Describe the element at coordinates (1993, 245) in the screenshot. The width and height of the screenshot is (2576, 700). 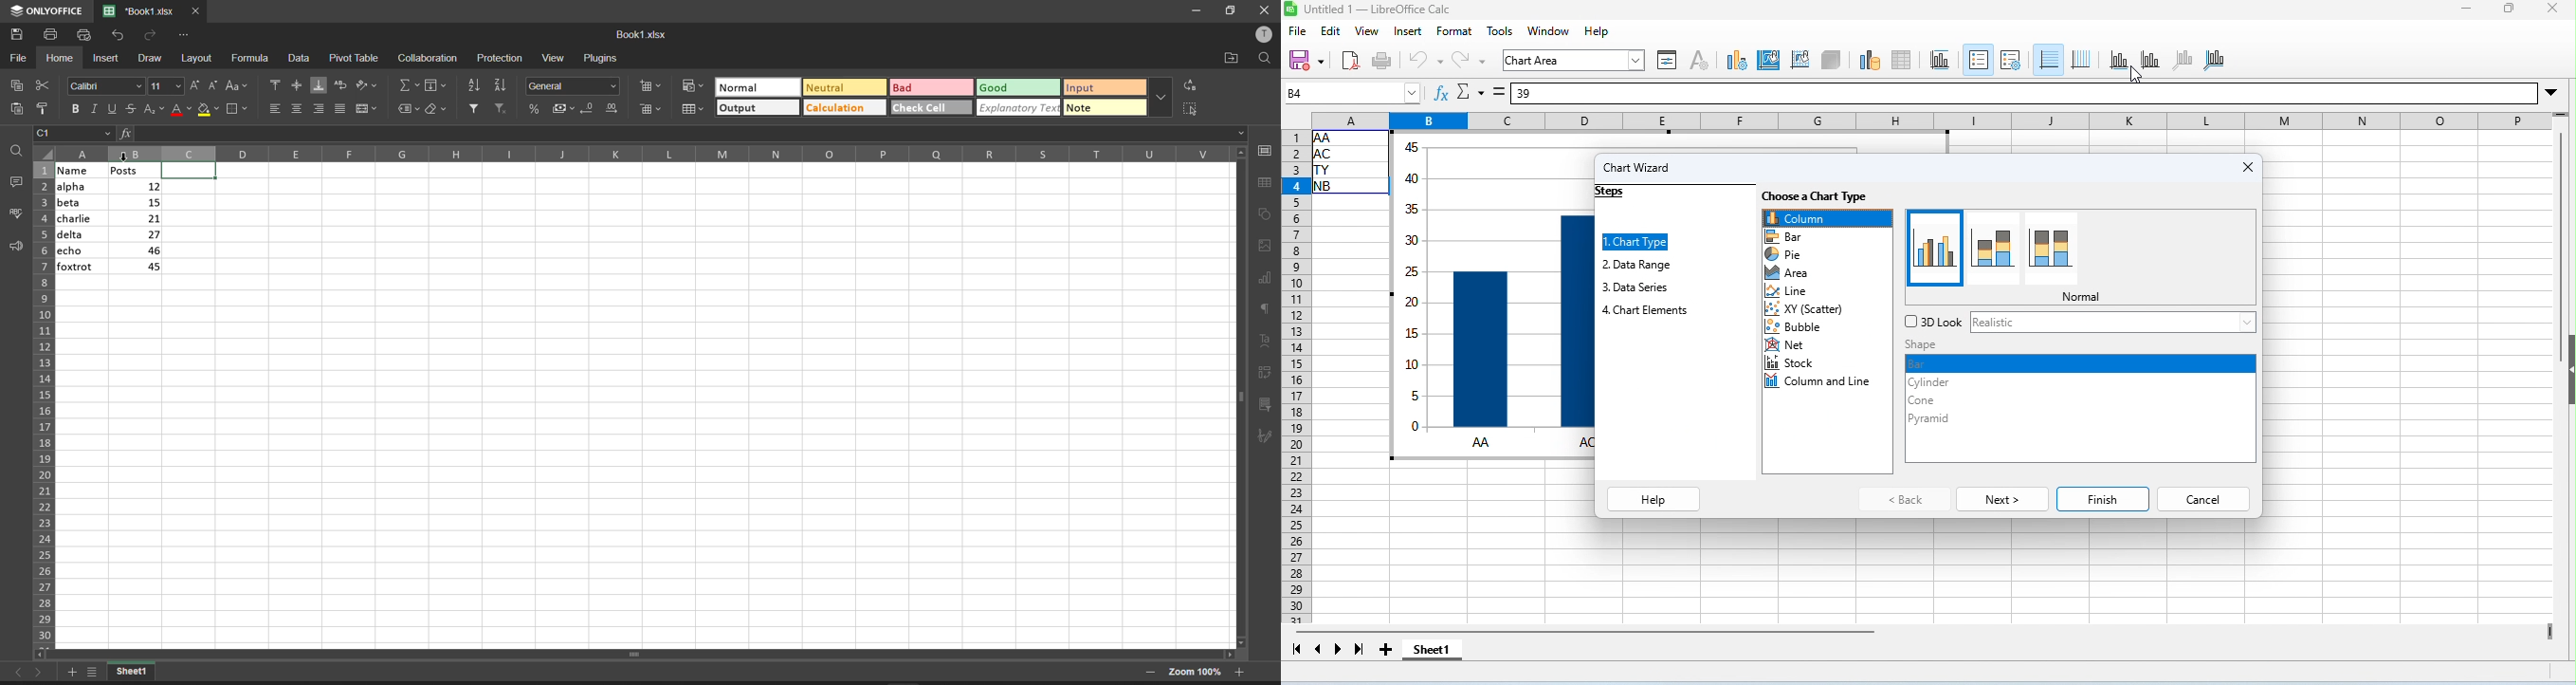
I see `different style` at that location.